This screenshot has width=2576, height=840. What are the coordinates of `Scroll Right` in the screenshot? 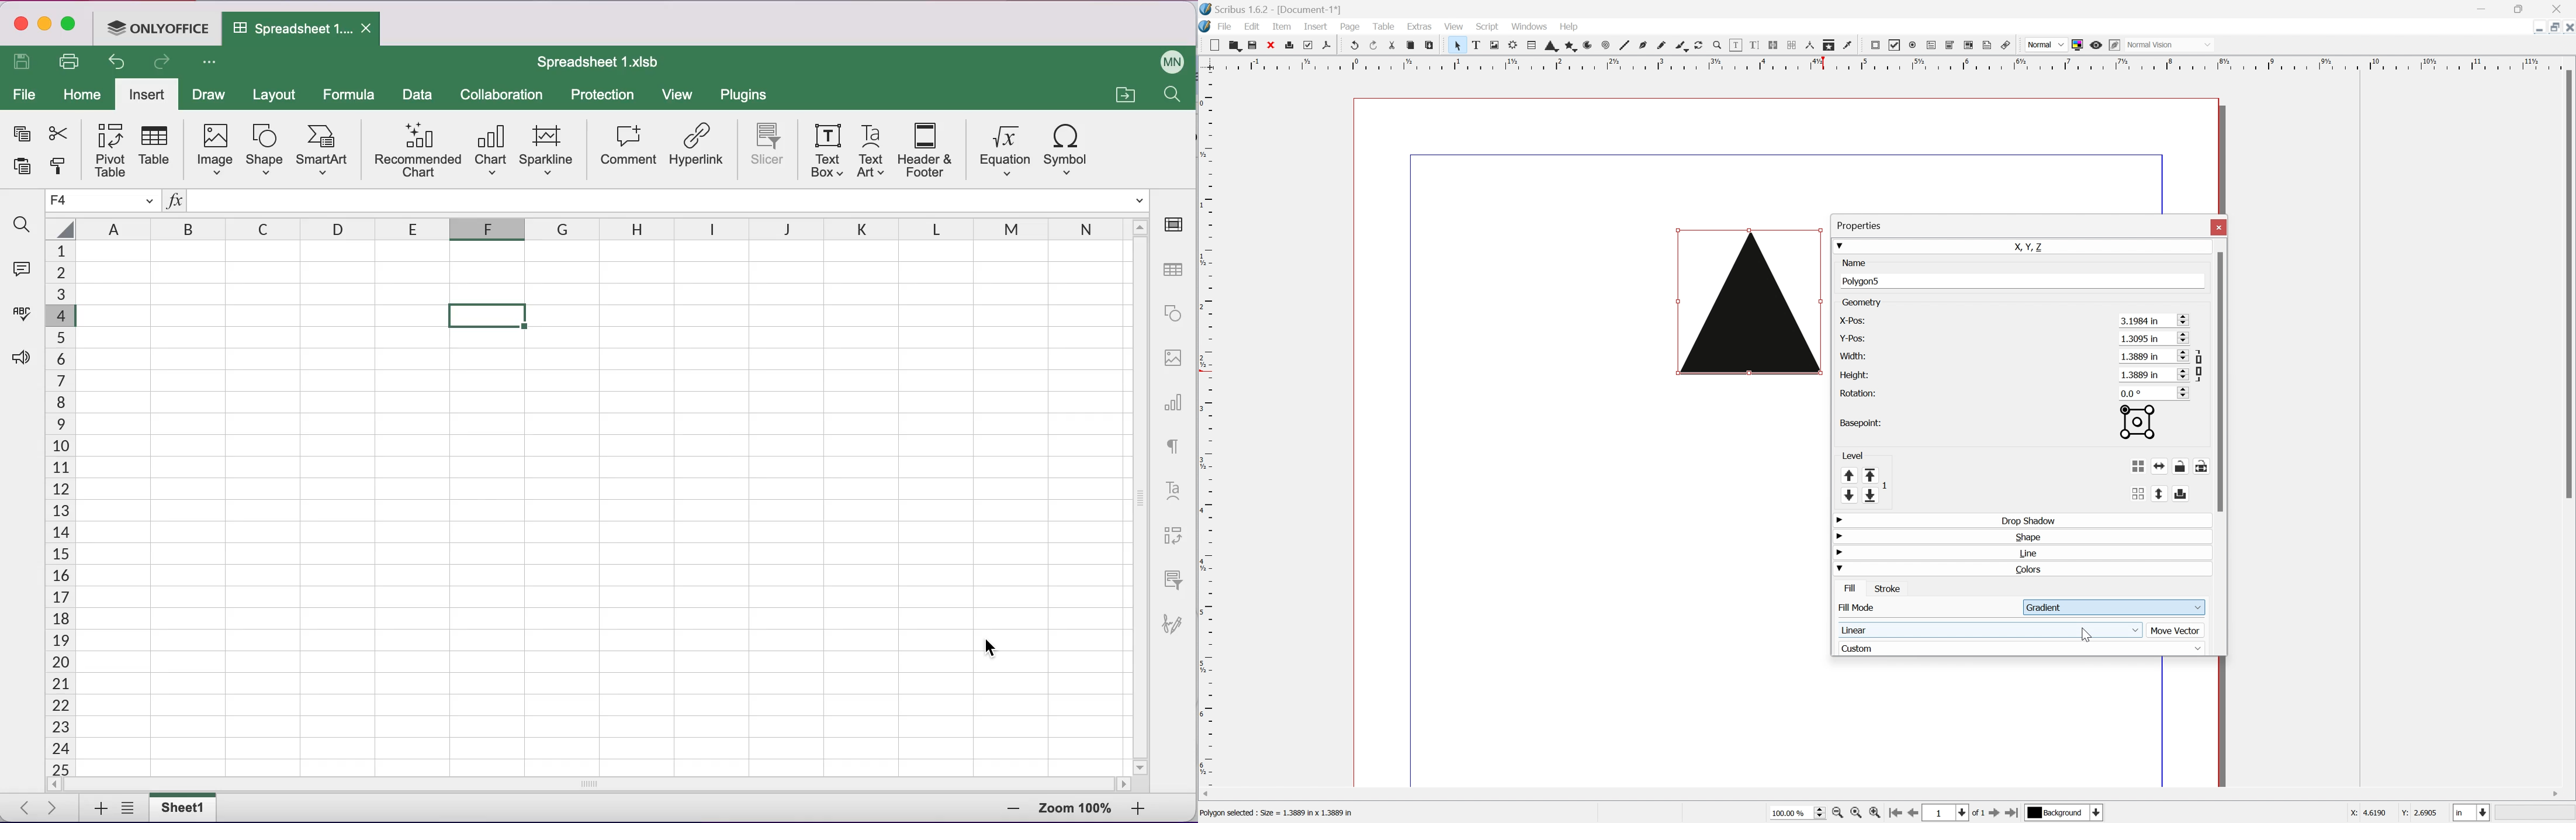 It's located at (2553, 795).